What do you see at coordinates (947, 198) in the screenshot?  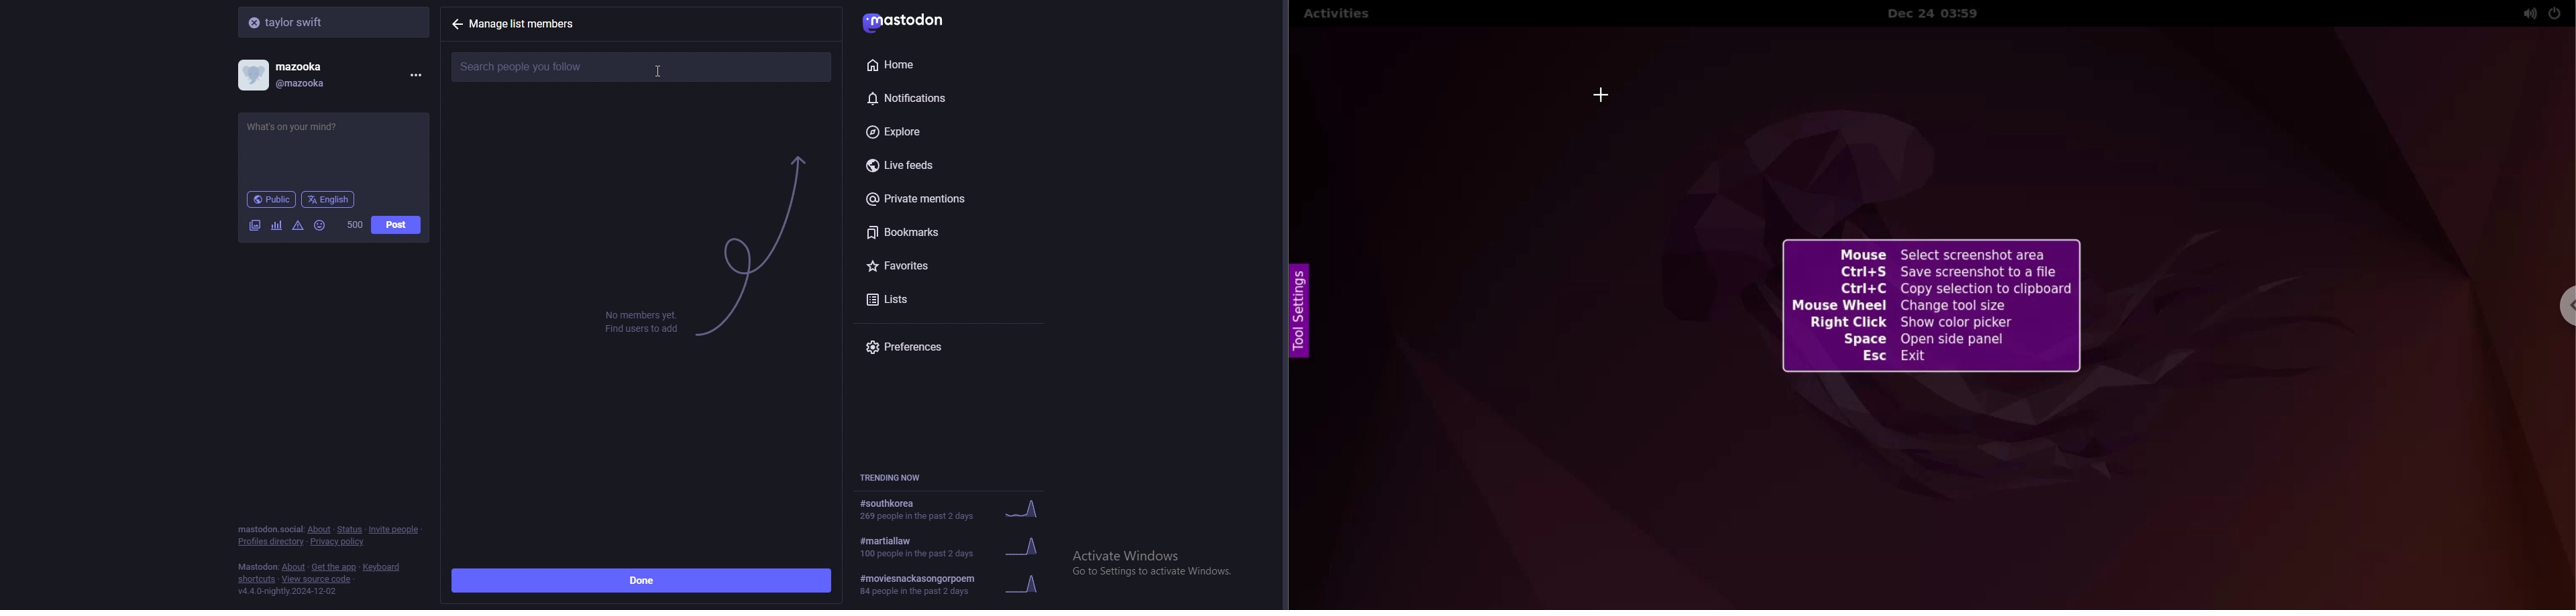 I see `private mentions` at bounding box center [947, 198].